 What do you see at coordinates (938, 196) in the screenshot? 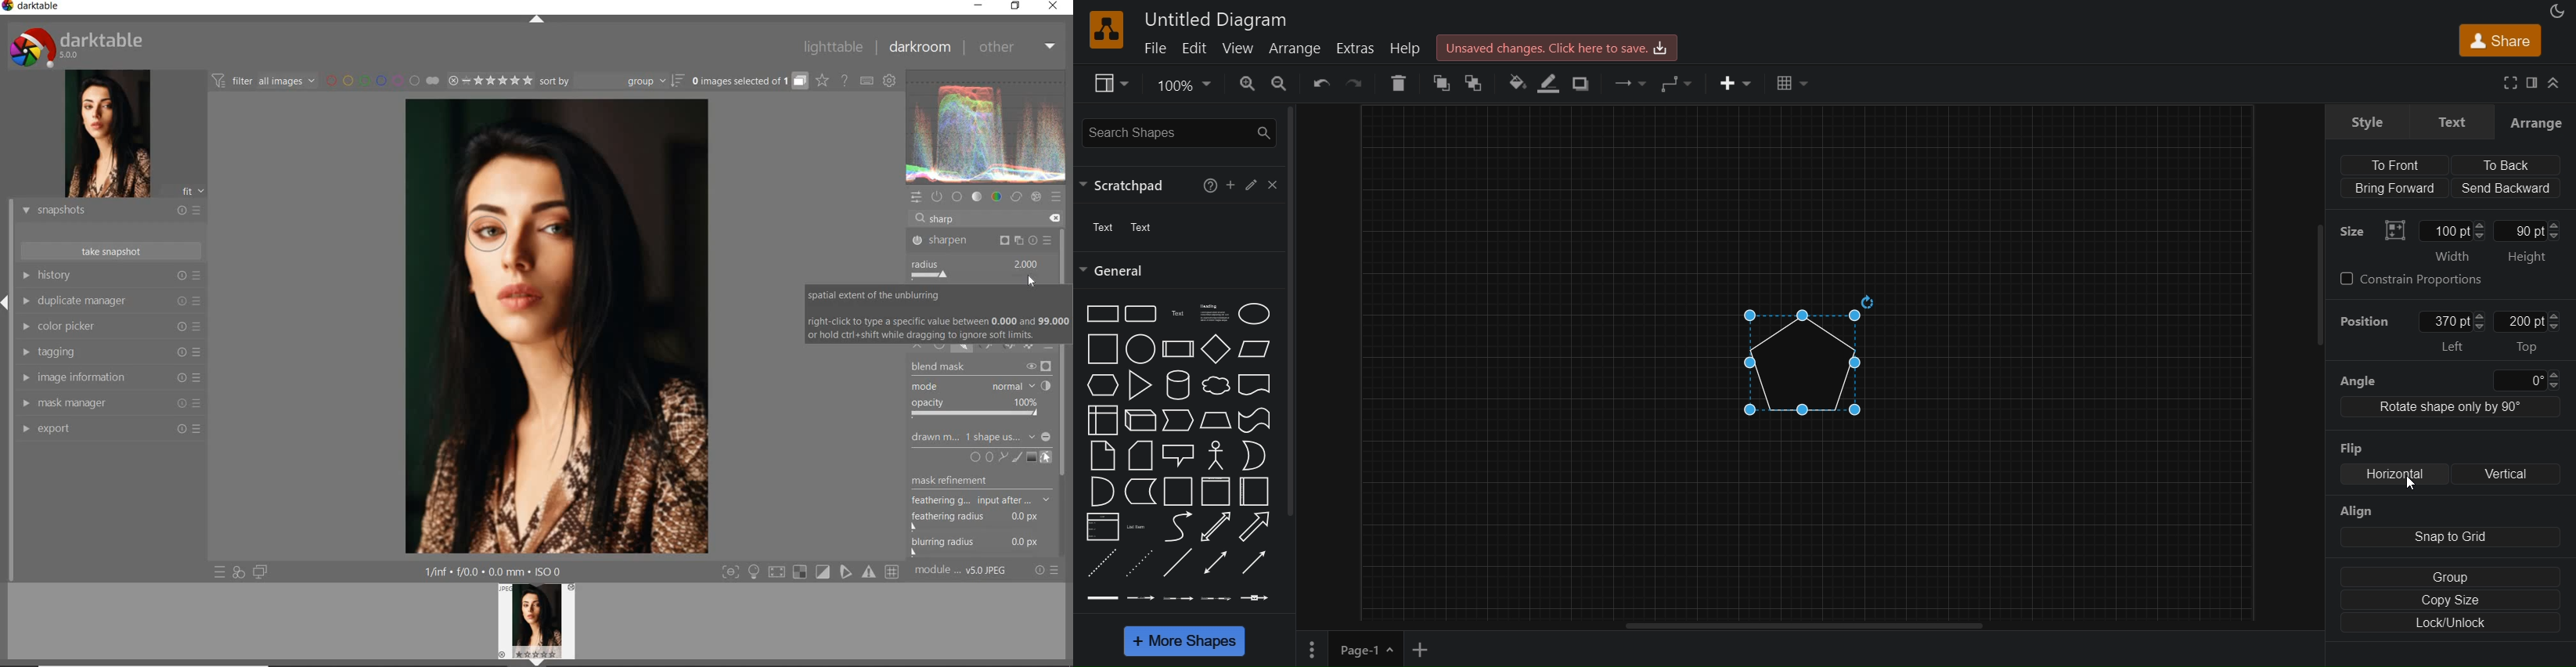
I see `show only active modules` at bounding box center [938, 196].